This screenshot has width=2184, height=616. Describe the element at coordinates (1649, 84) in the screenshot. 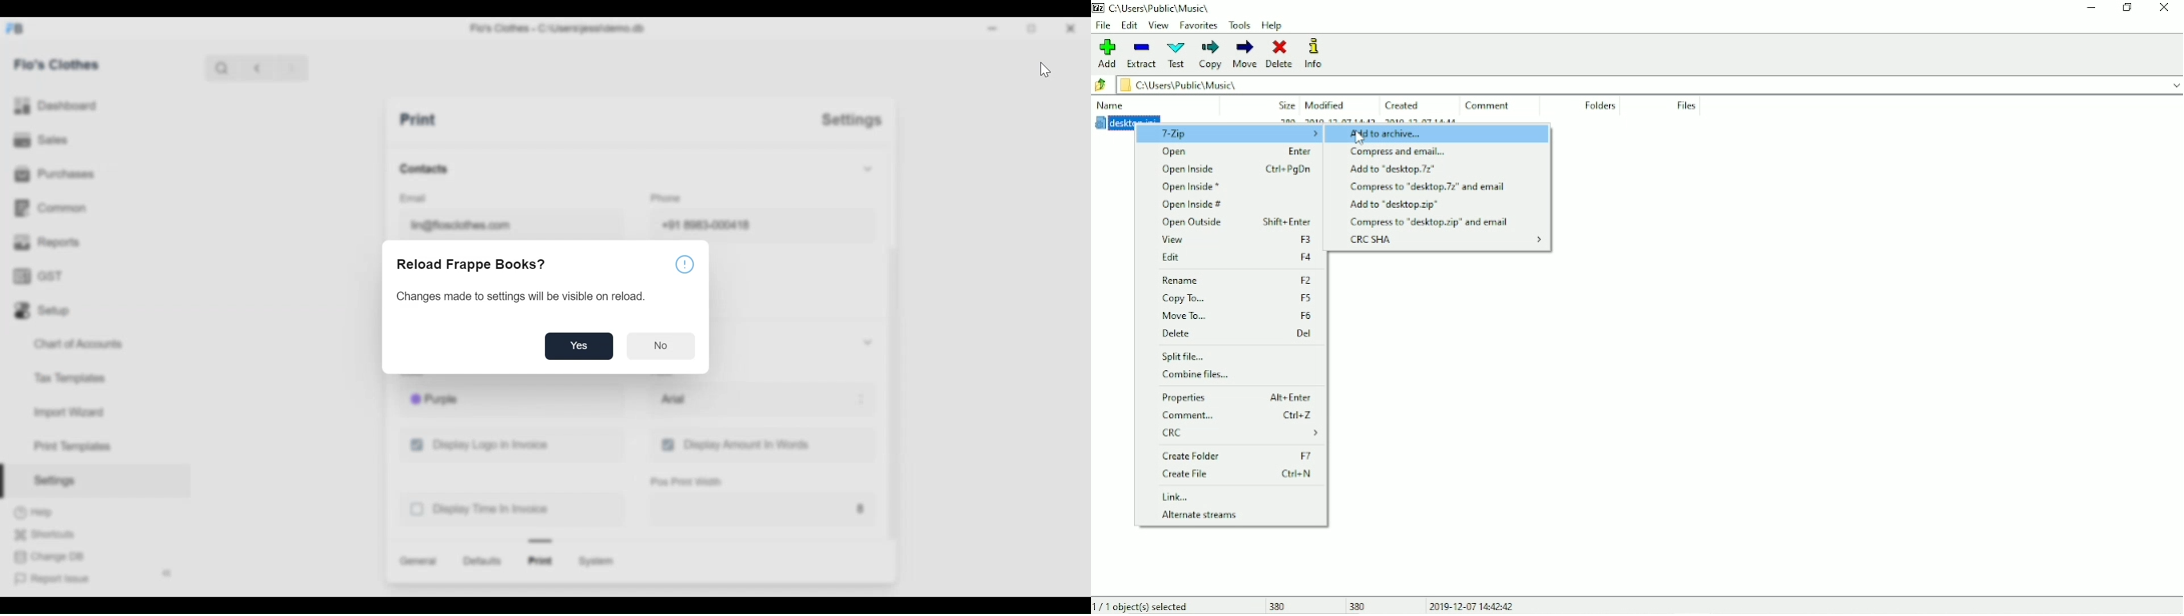

I see `File location` at that location.